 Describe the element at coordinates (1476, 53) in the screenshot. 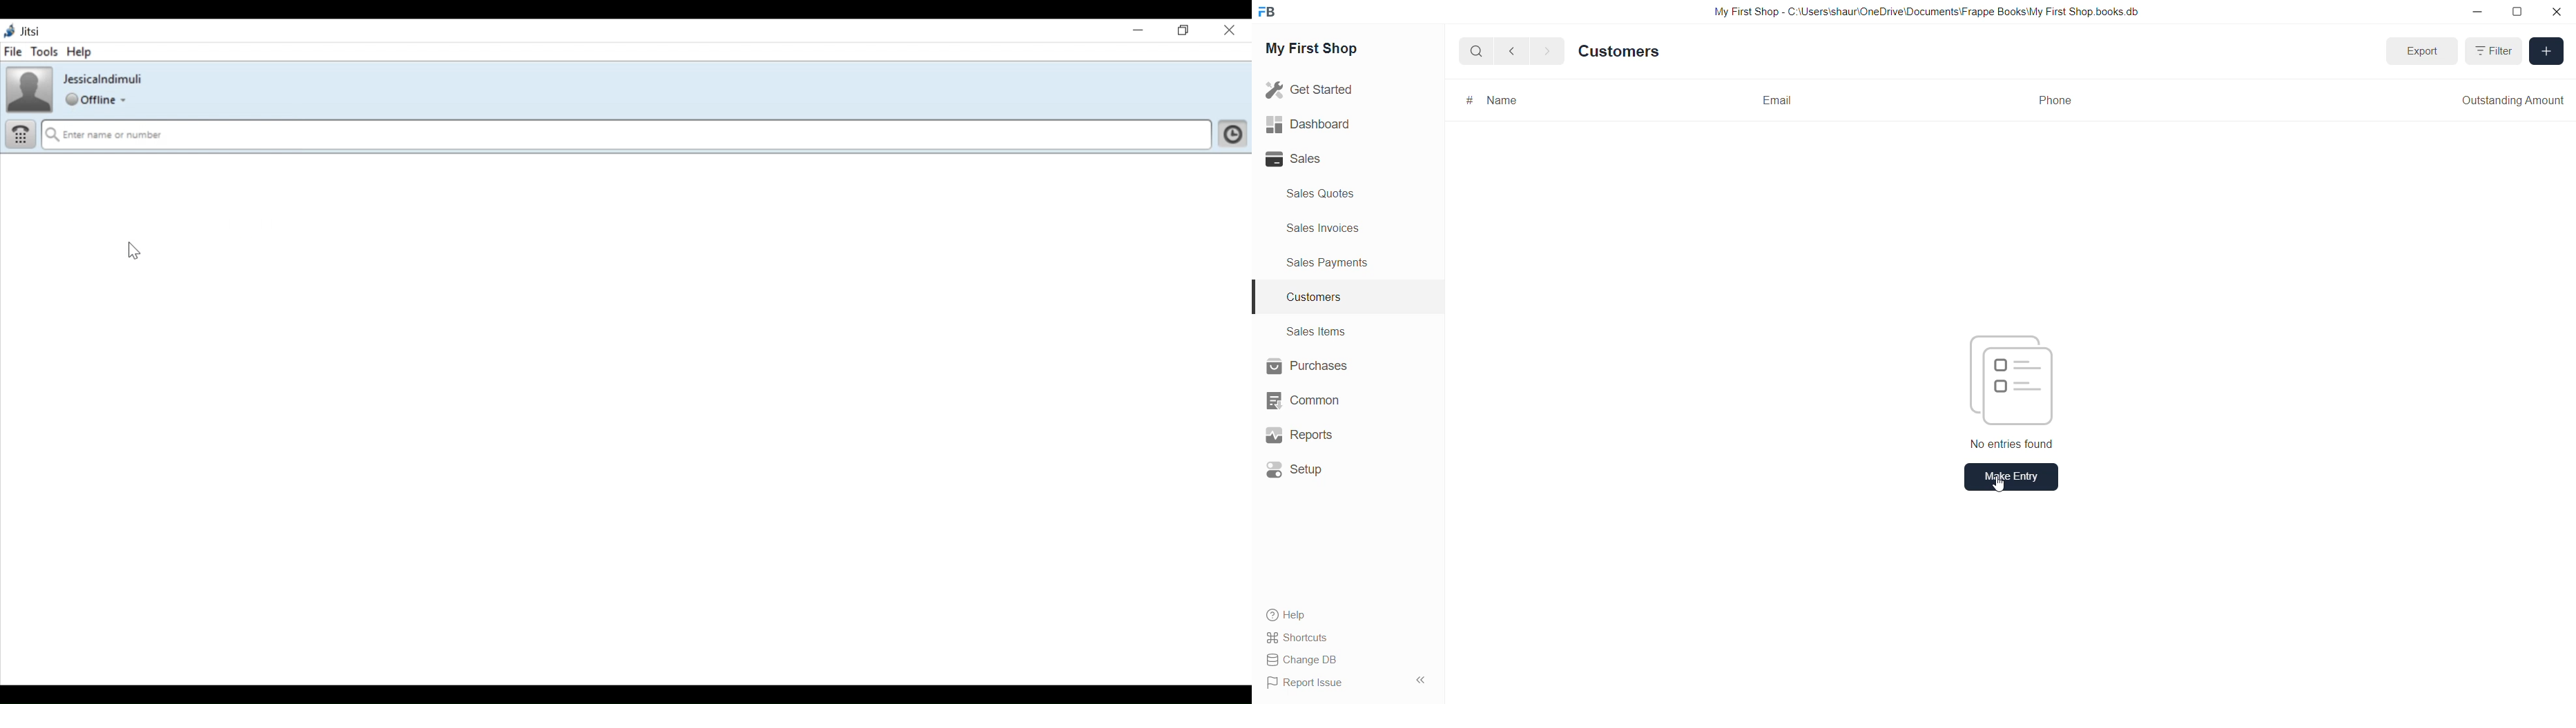

I see `Search` at that location.